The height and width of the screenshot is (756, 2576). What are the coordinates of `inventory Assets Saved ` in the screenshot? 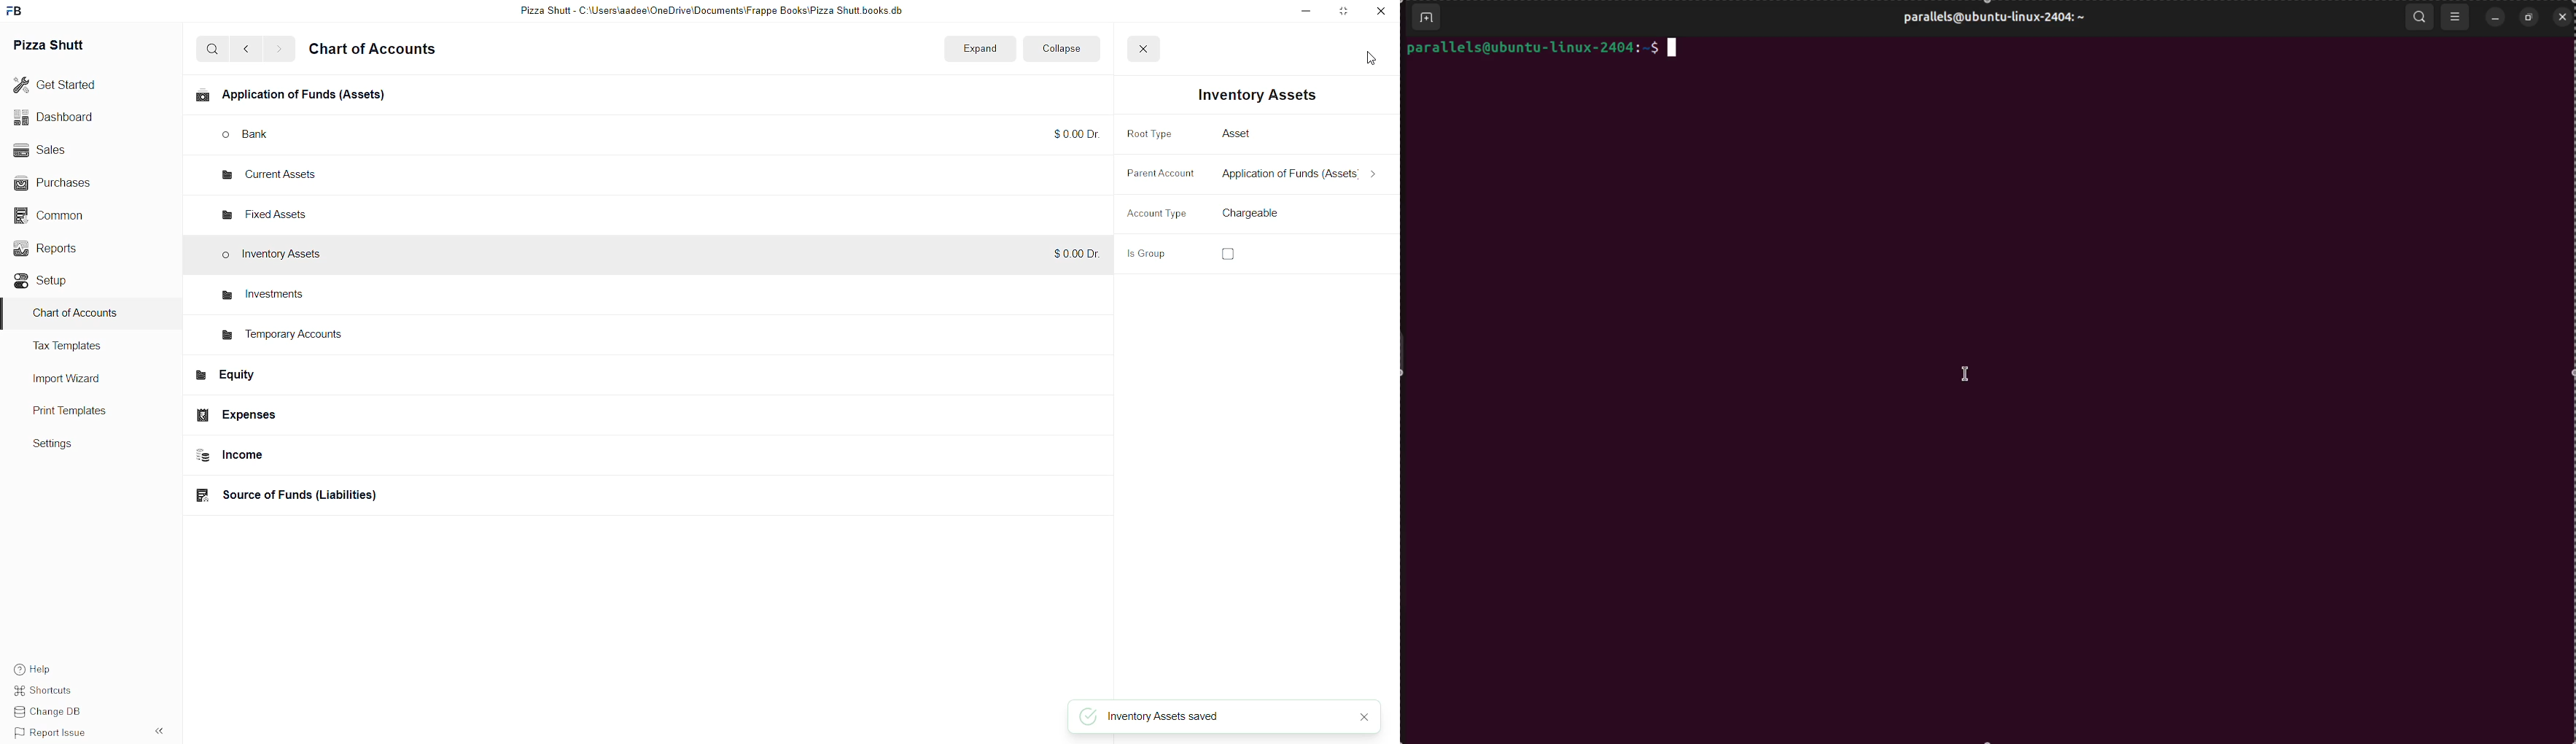 It's located at (1163, 720).